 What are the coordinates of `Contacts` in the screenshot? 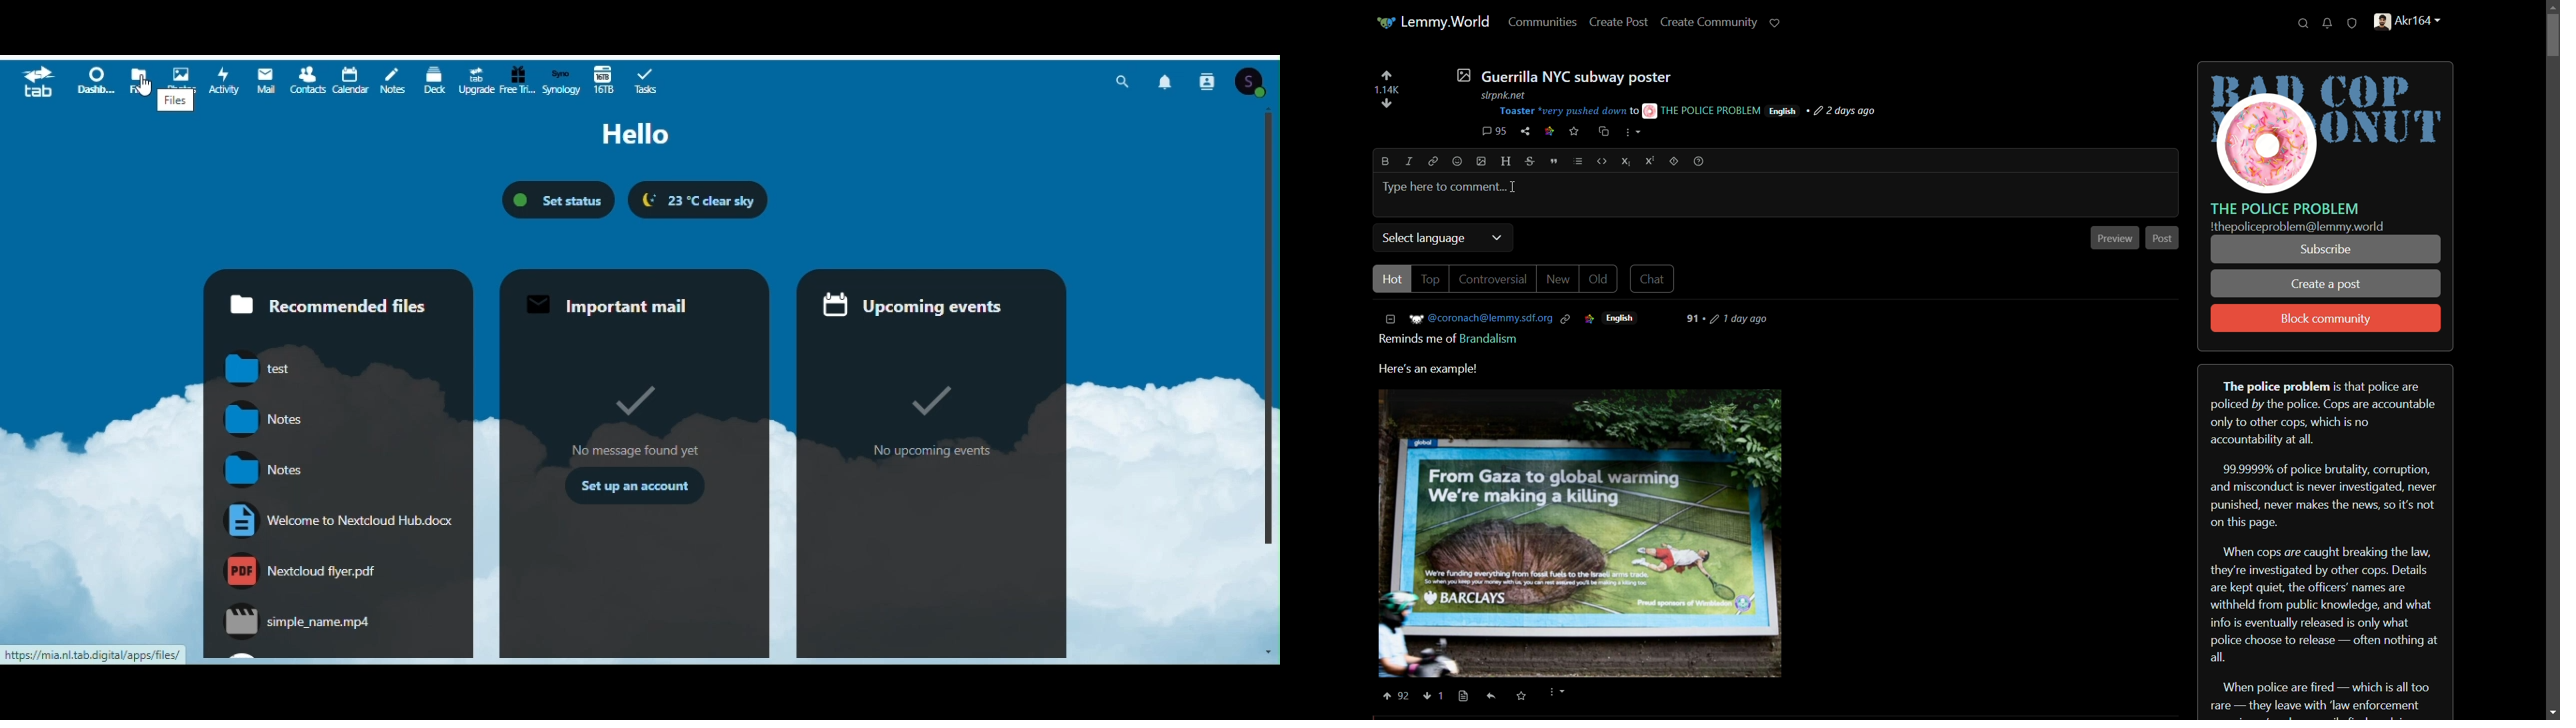 It's located at (1209, 81).